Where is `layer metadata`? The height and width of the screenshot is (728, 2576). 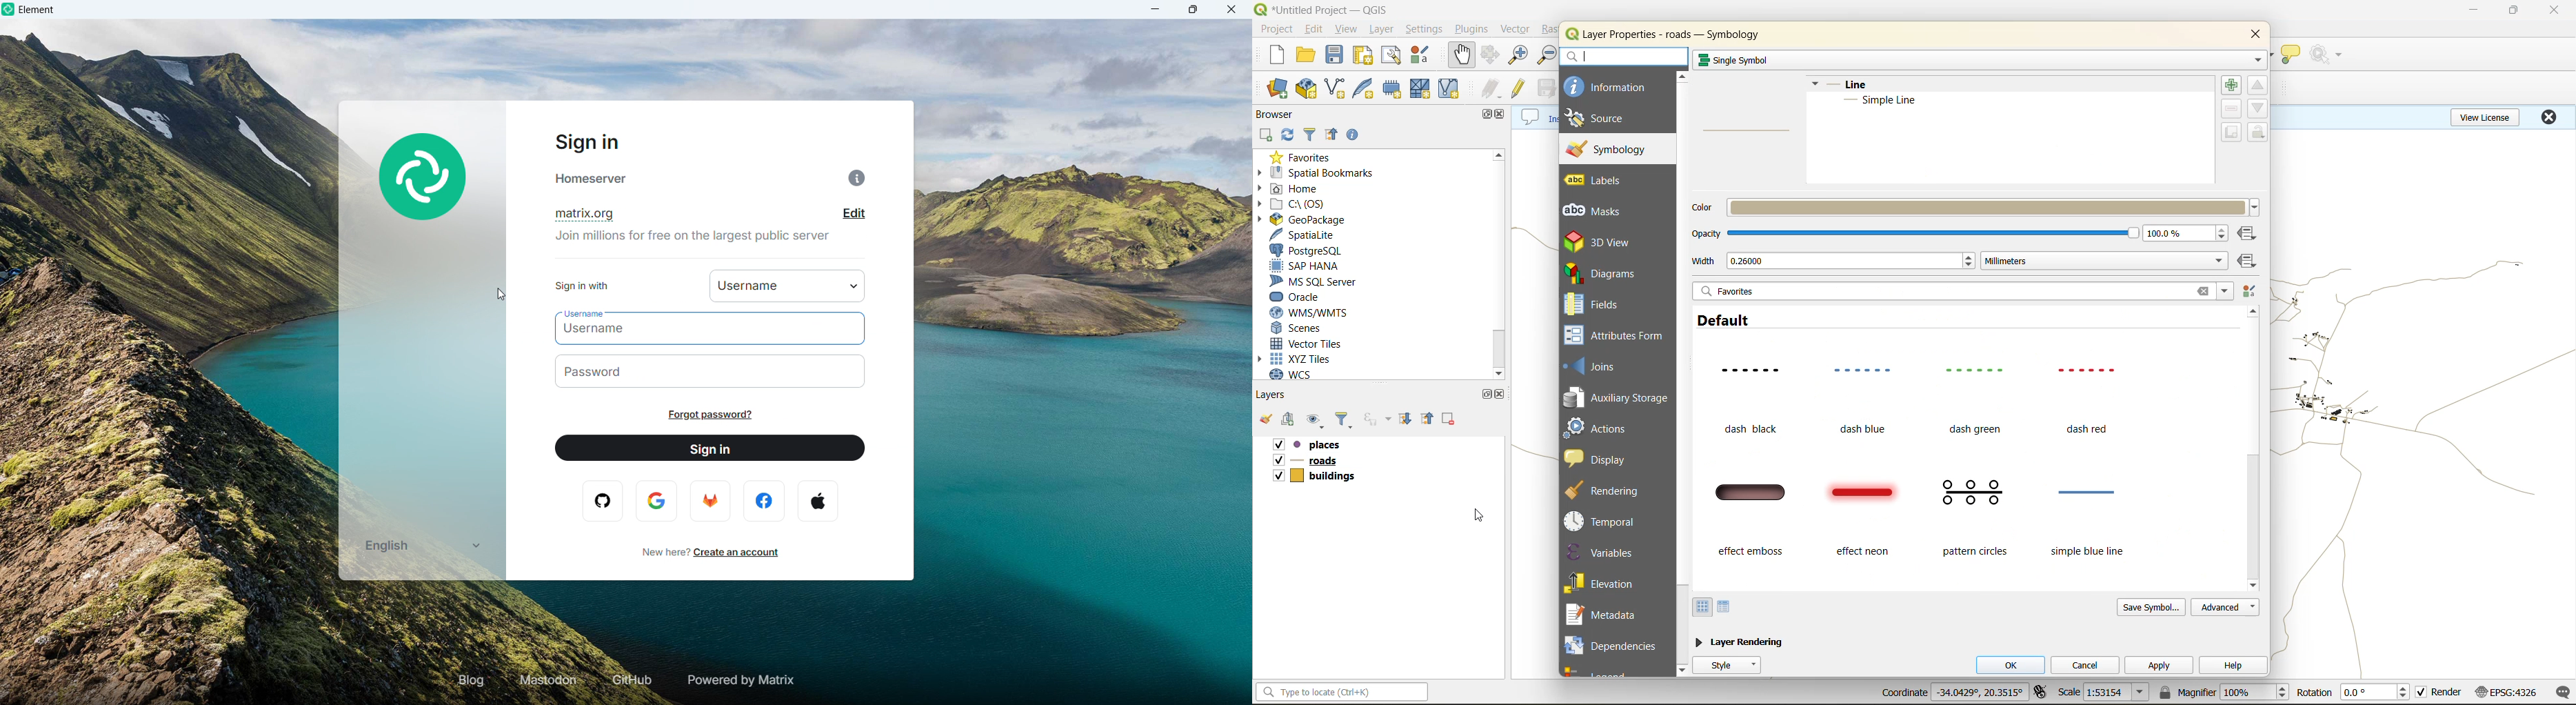
layer metadata is located at coordinates (1955, 128).